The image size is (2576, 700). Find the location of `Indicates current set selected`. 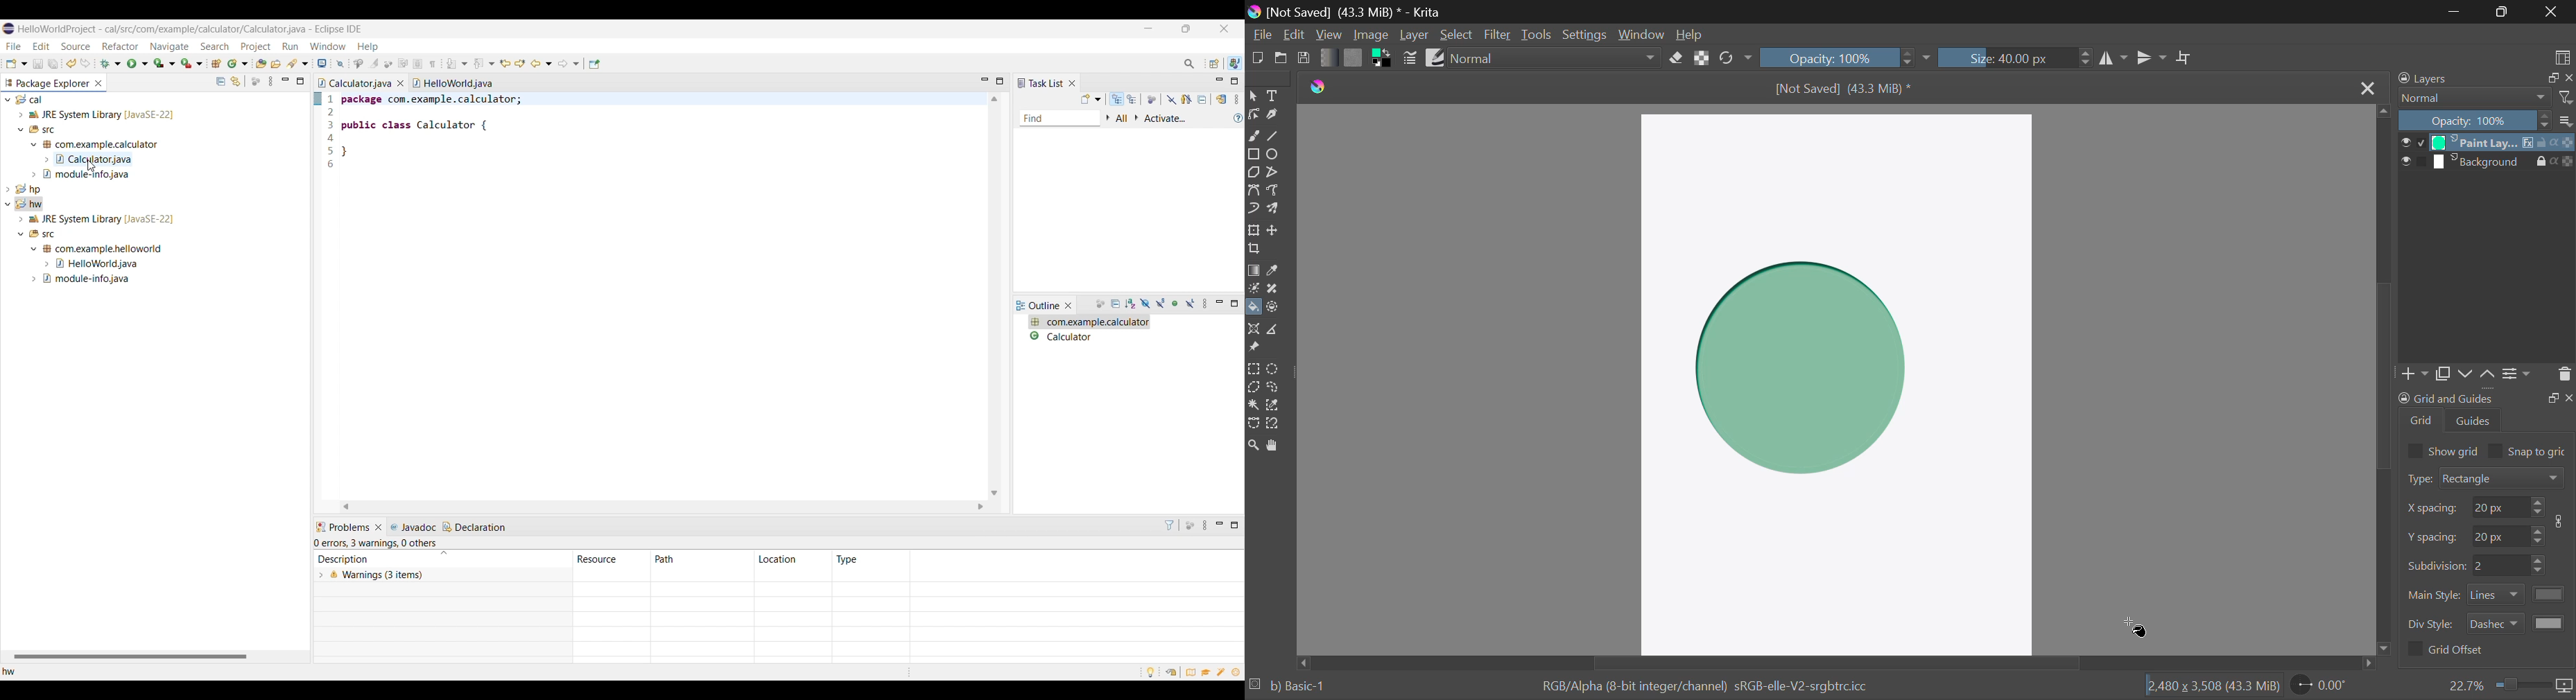

Indicates current set selected is located at coordinates (317, 99).